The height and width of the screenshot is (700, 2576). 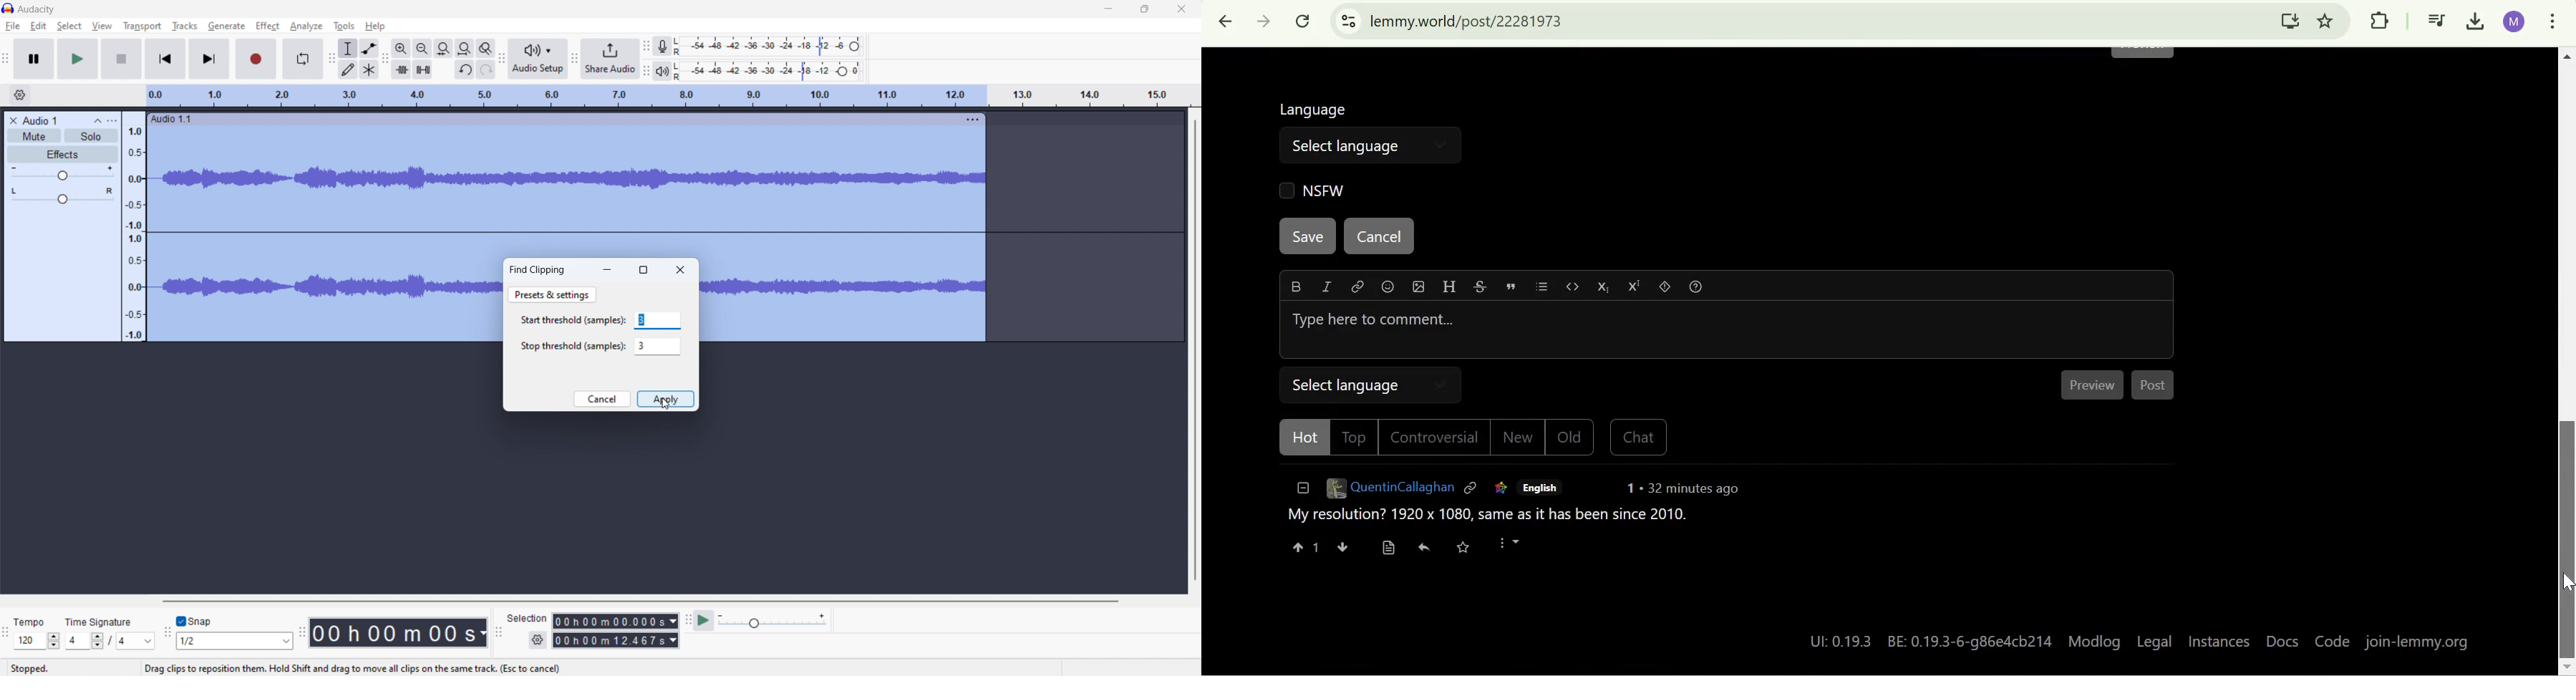 I want to click on track selected, so click(x=565, y=193).